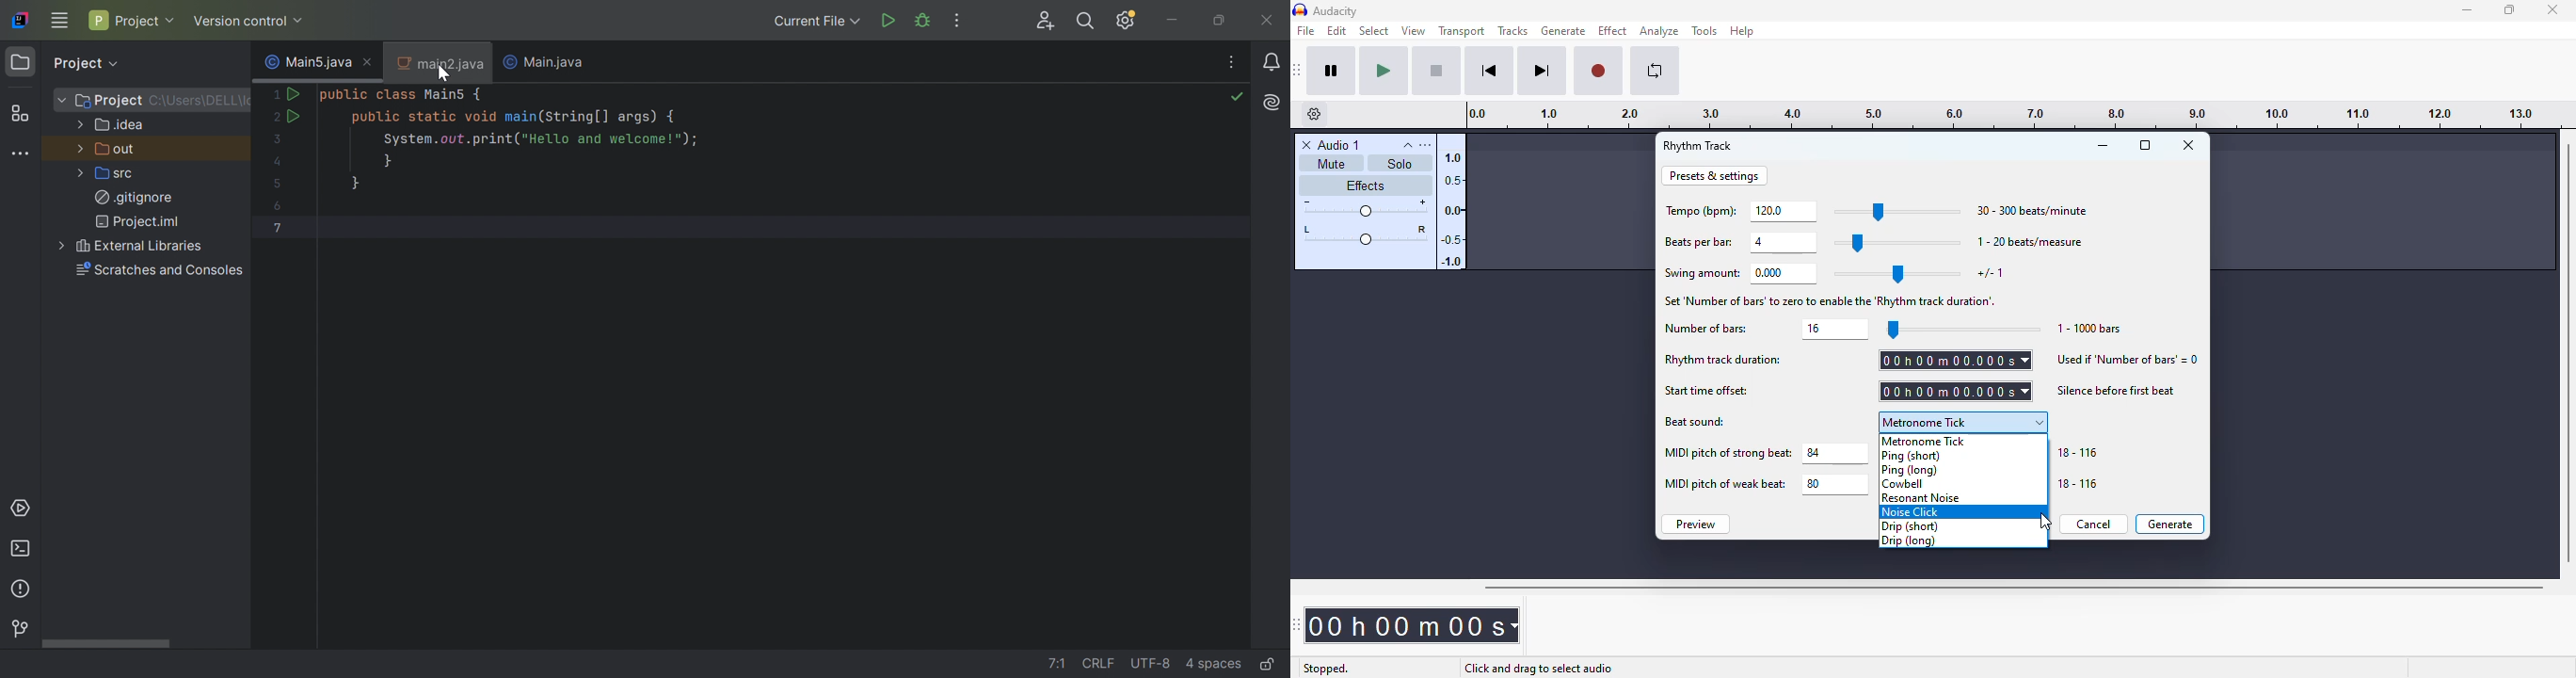 Image resolution: width=2576 pixels, height=700 pixels. Describe the element at coordinates (1706, 392) in the screenshot. I see `start time offset` at that location.